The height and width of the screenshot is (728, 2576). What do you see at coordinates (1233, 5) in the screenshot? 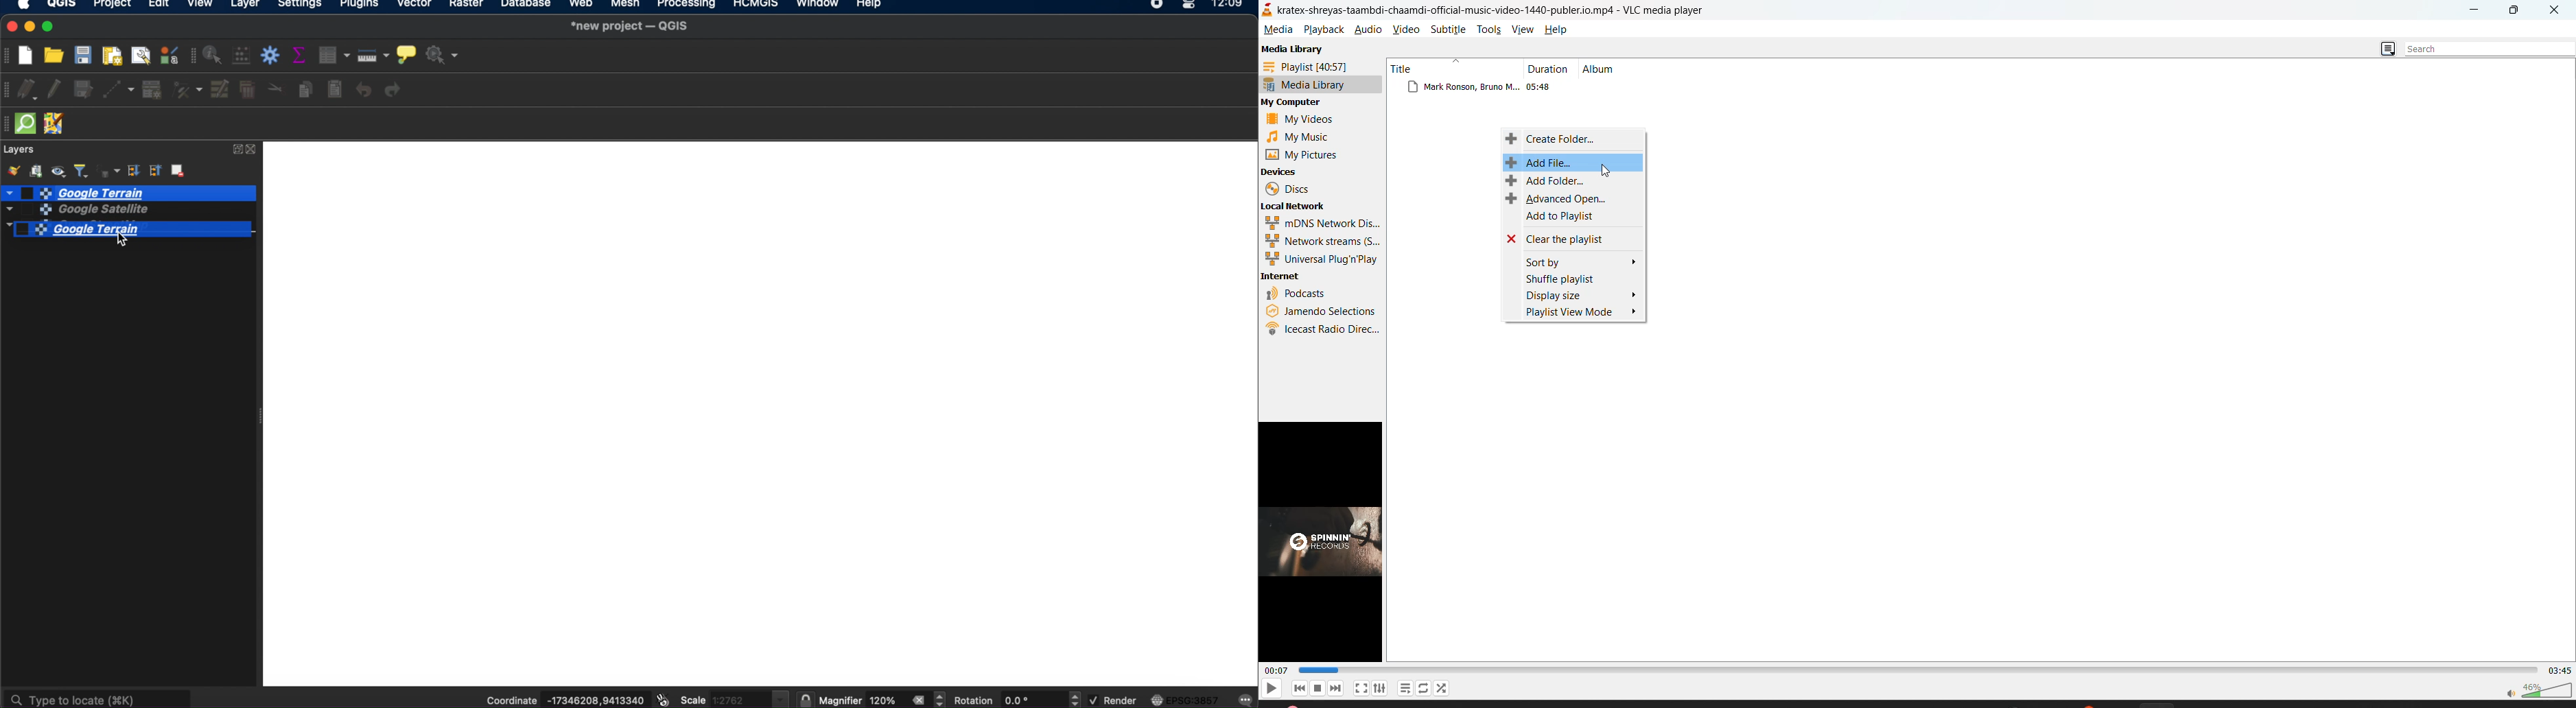
I see `12.09` at bounding box center [1233, 5].